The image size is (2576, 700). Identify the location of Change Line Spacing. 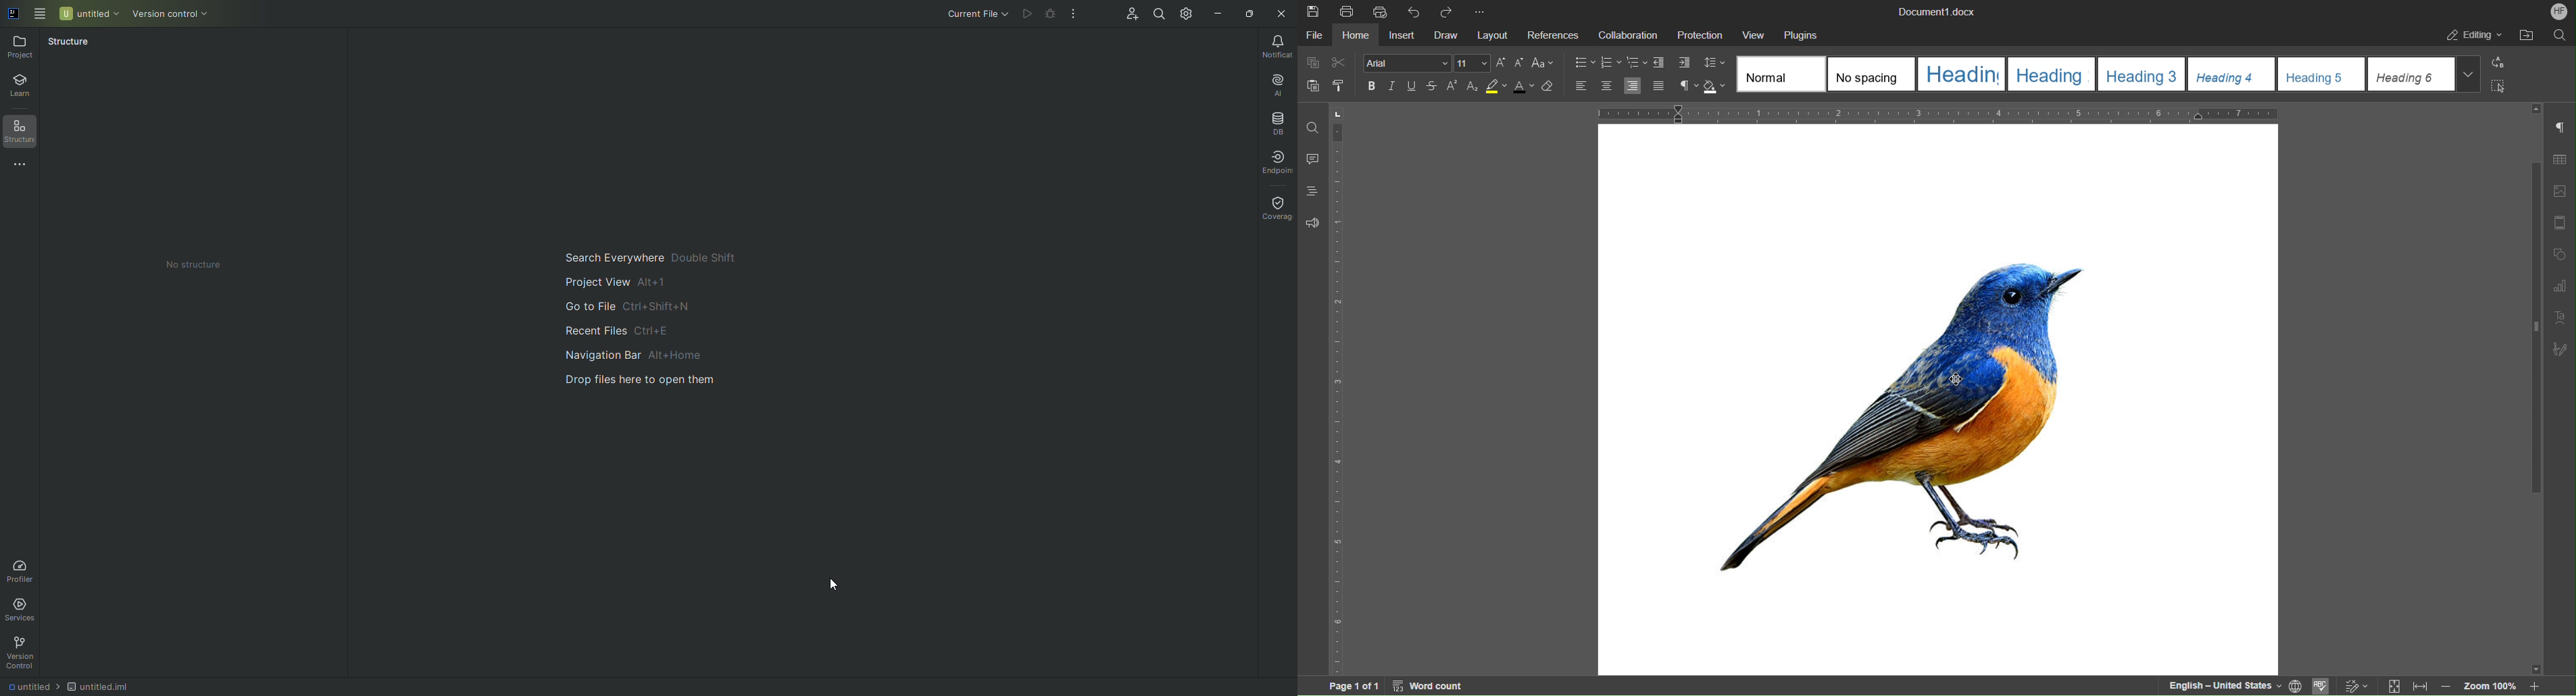
(1715, 63).